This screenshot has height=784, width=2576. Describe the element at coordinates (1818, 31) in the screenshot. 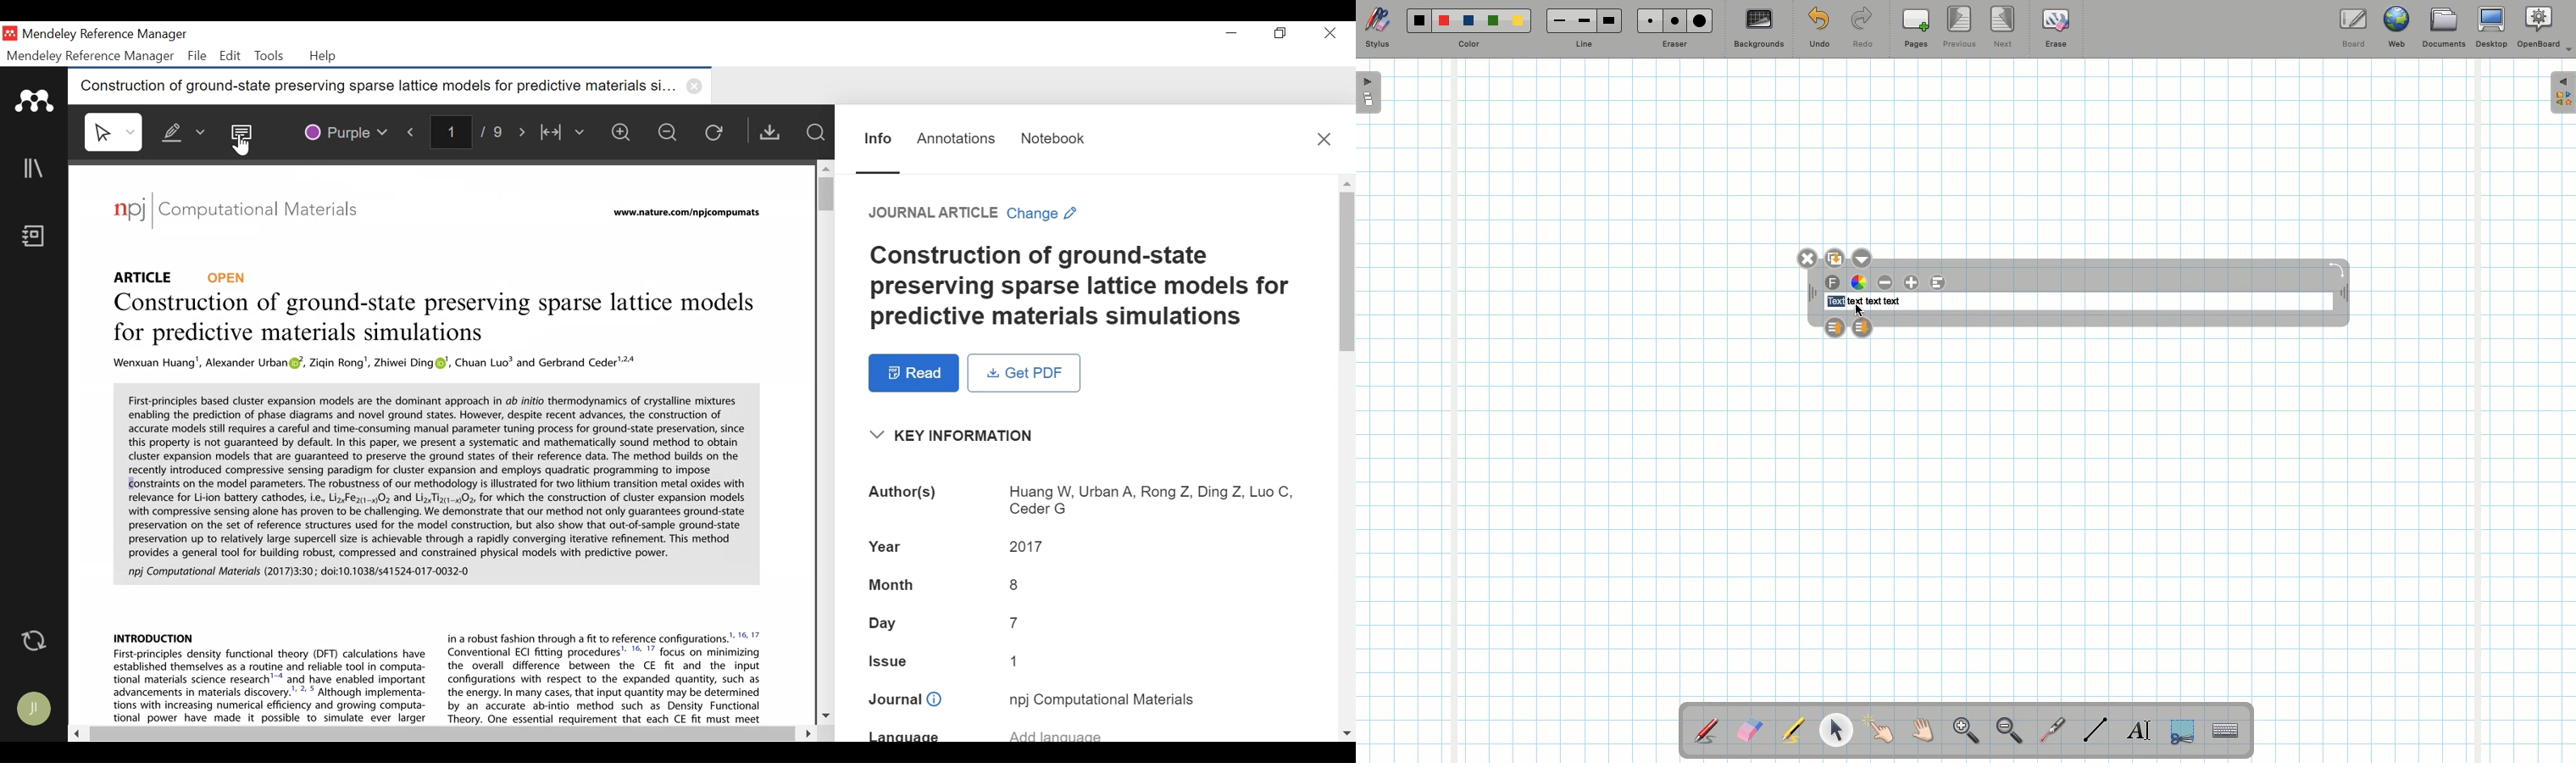

I see `Undo` at that location.